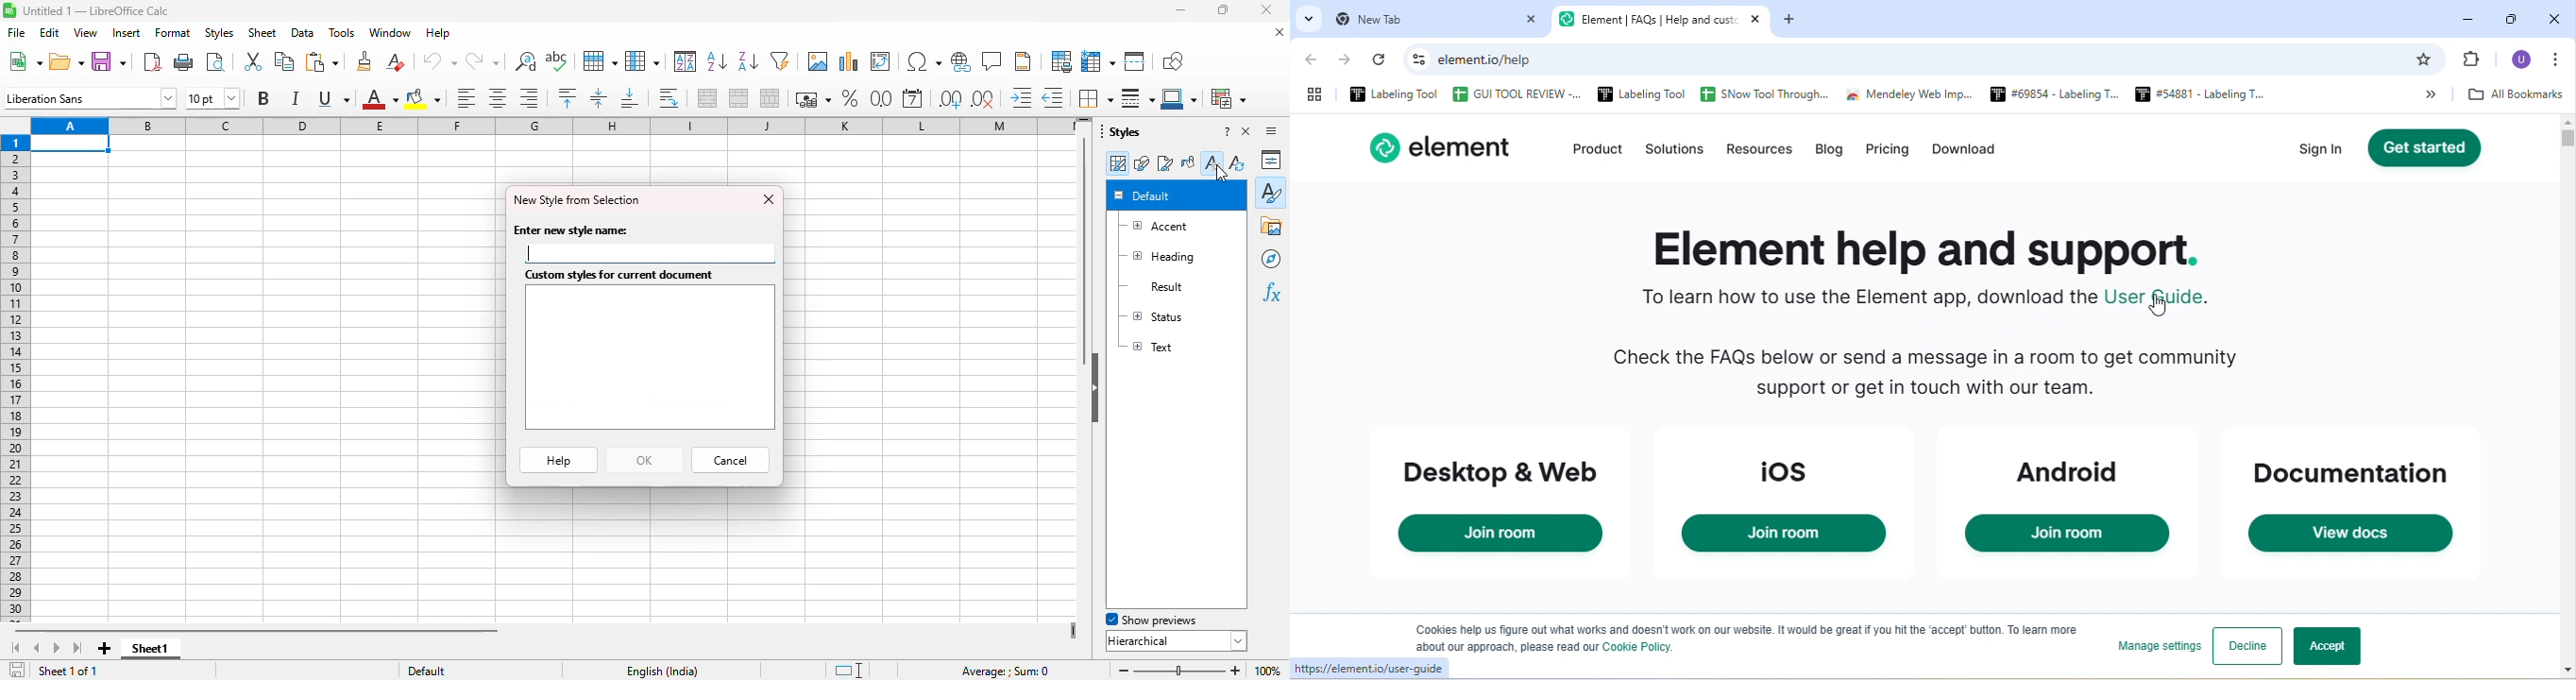  Describe the element at coordinates (1155, 227) in the screenshot. I see `accent` at that location.